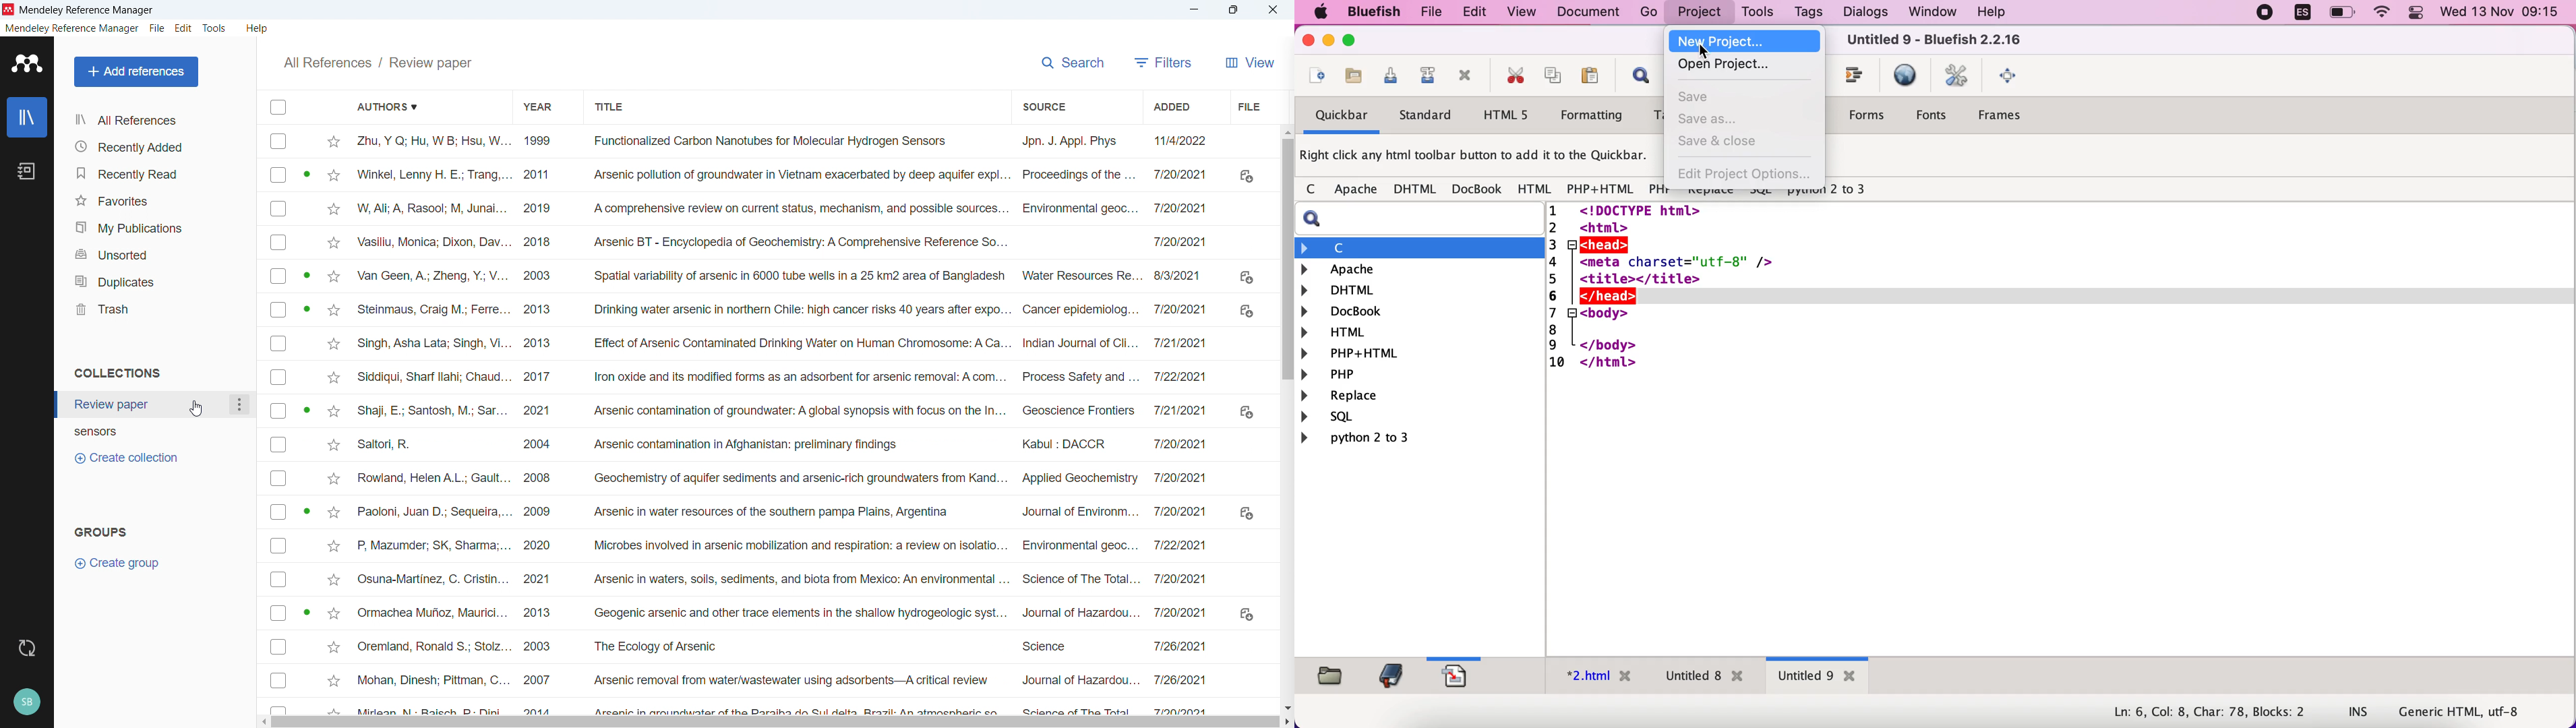  What do you see at coordinates (1042, 106) in the screenshot?
I see `Sort by sources ` at bounding box center [1042, 106].